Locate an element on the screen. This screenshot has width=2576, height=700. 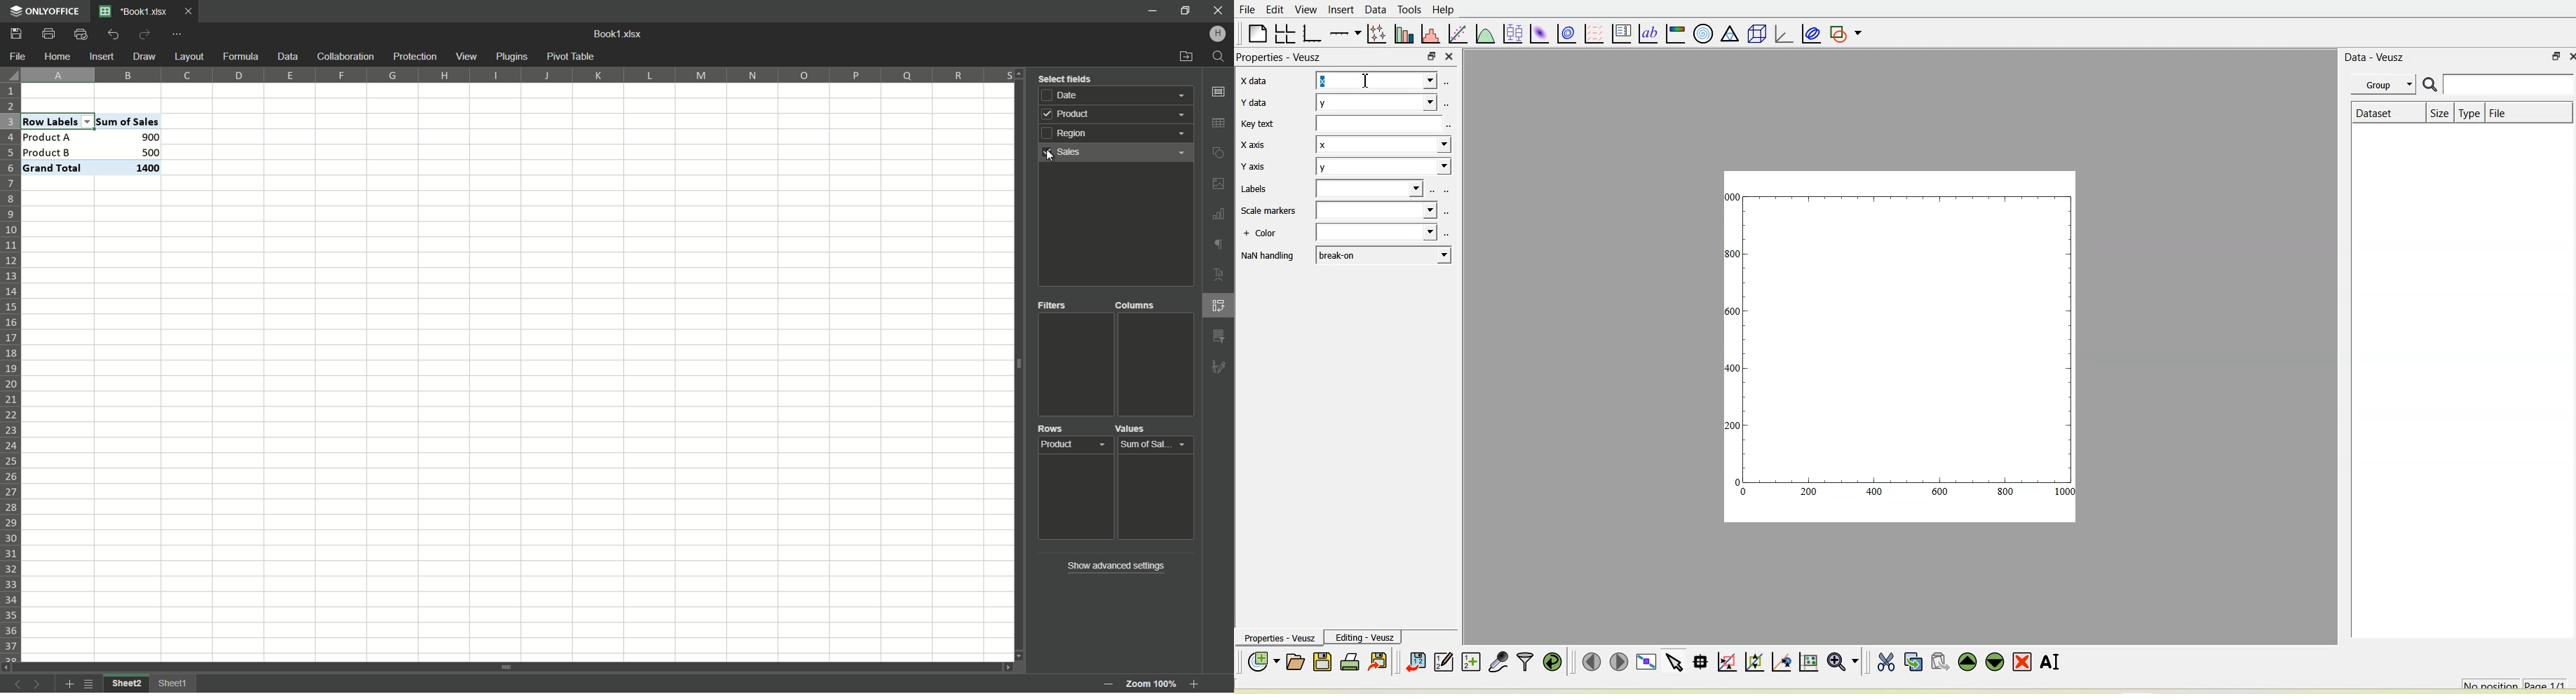
cursor is located at coordinates (1047, 156).